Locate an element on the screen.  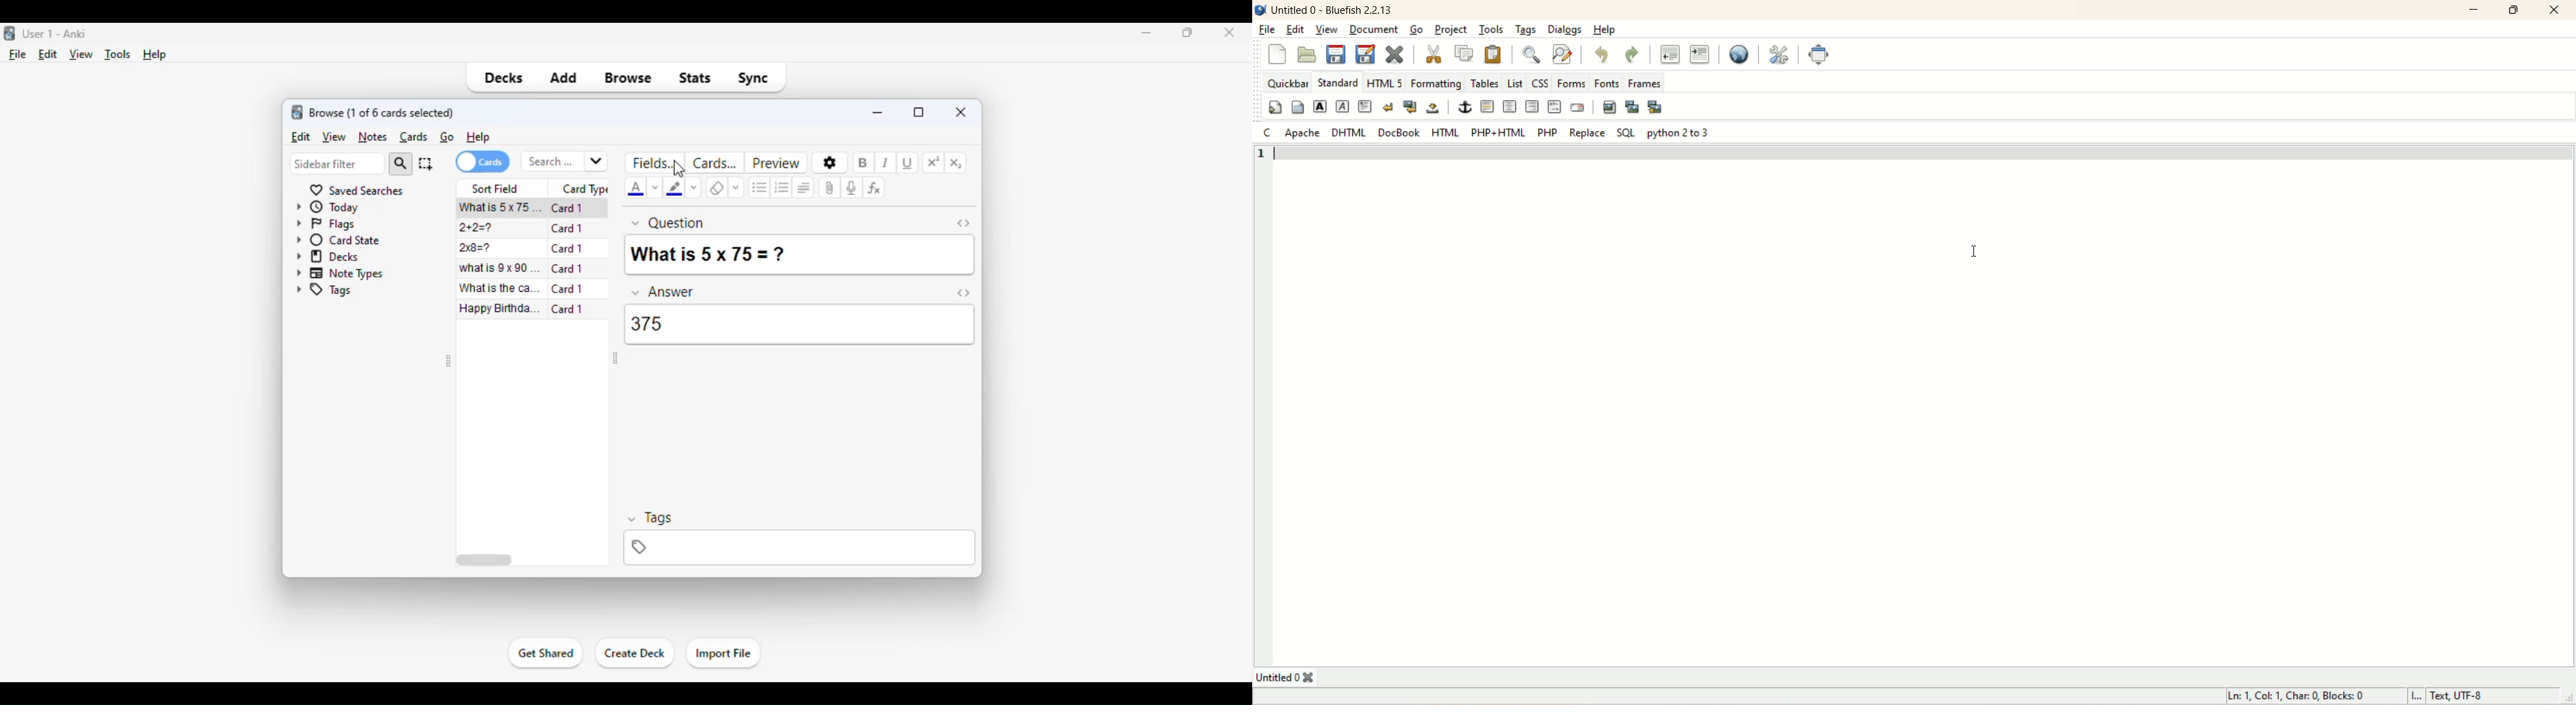
close is located at coordinates (962, 111).